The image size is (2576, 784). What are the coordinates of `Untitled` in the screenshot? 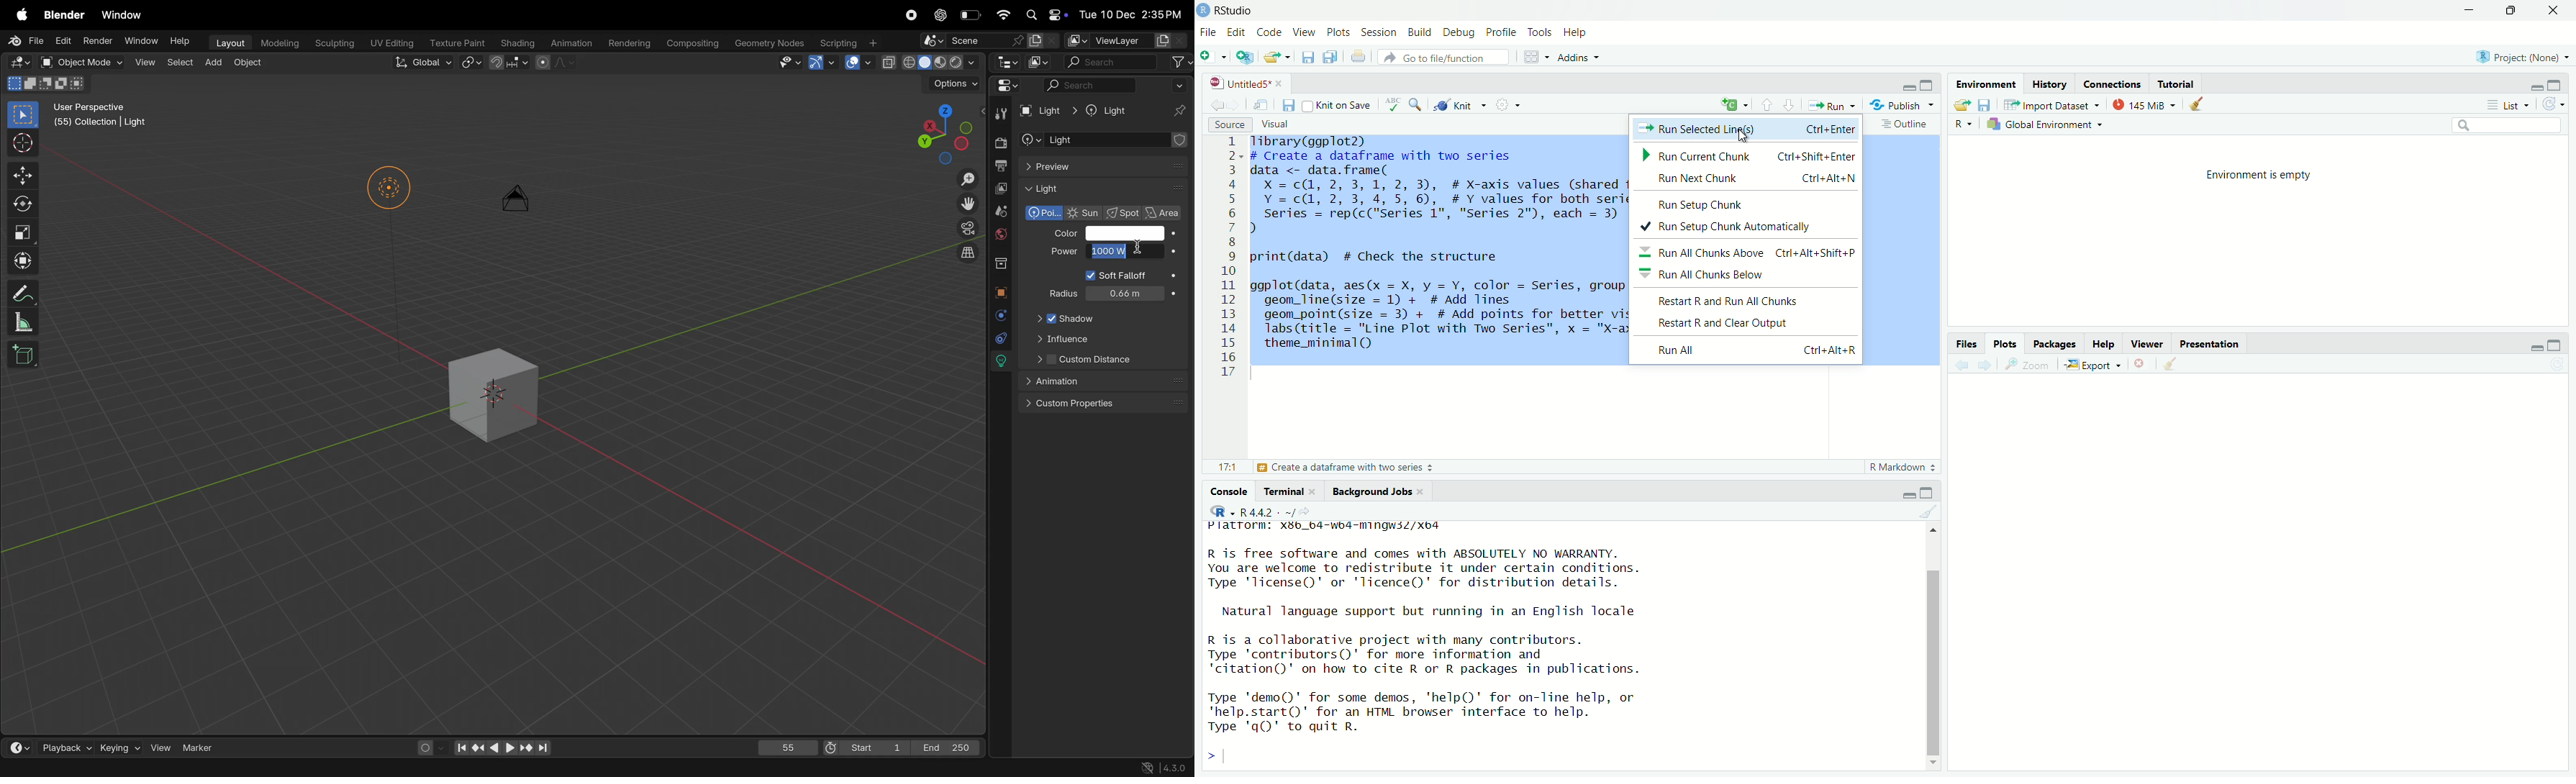 It's located at (1245, 81).